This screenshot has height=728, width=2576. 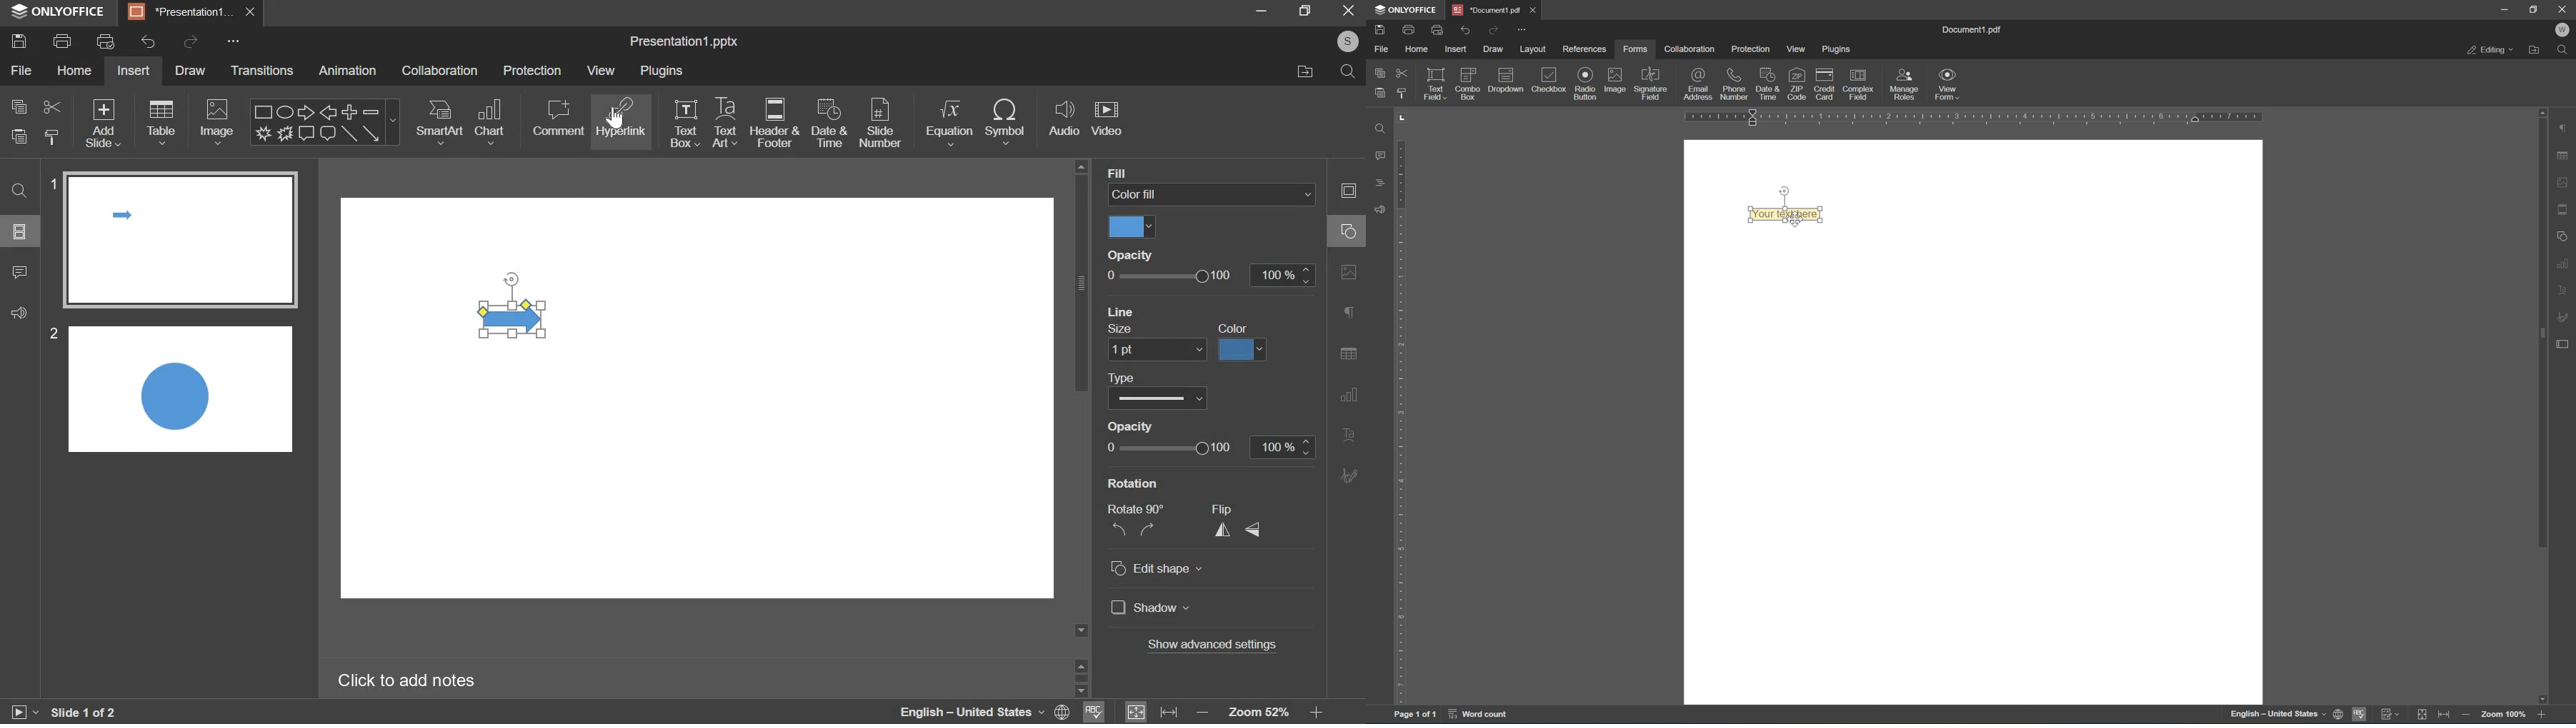 I want to click on complex field, so click(x=1858, y=83).